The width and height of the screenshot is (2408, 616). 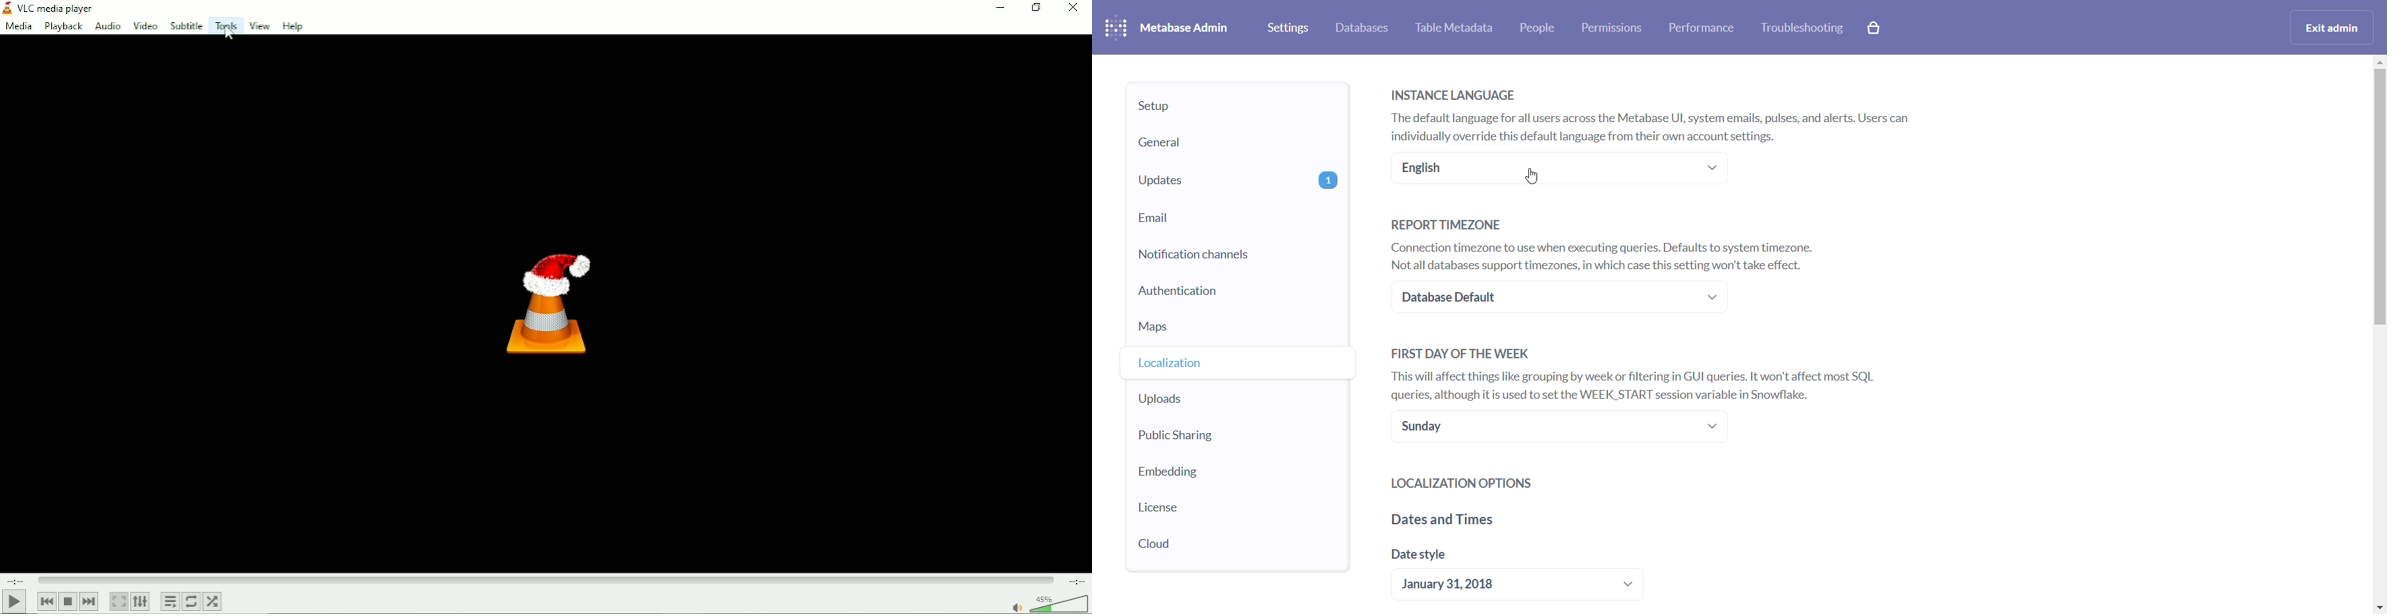 I want to click on Video, so click(x=143, y=24).